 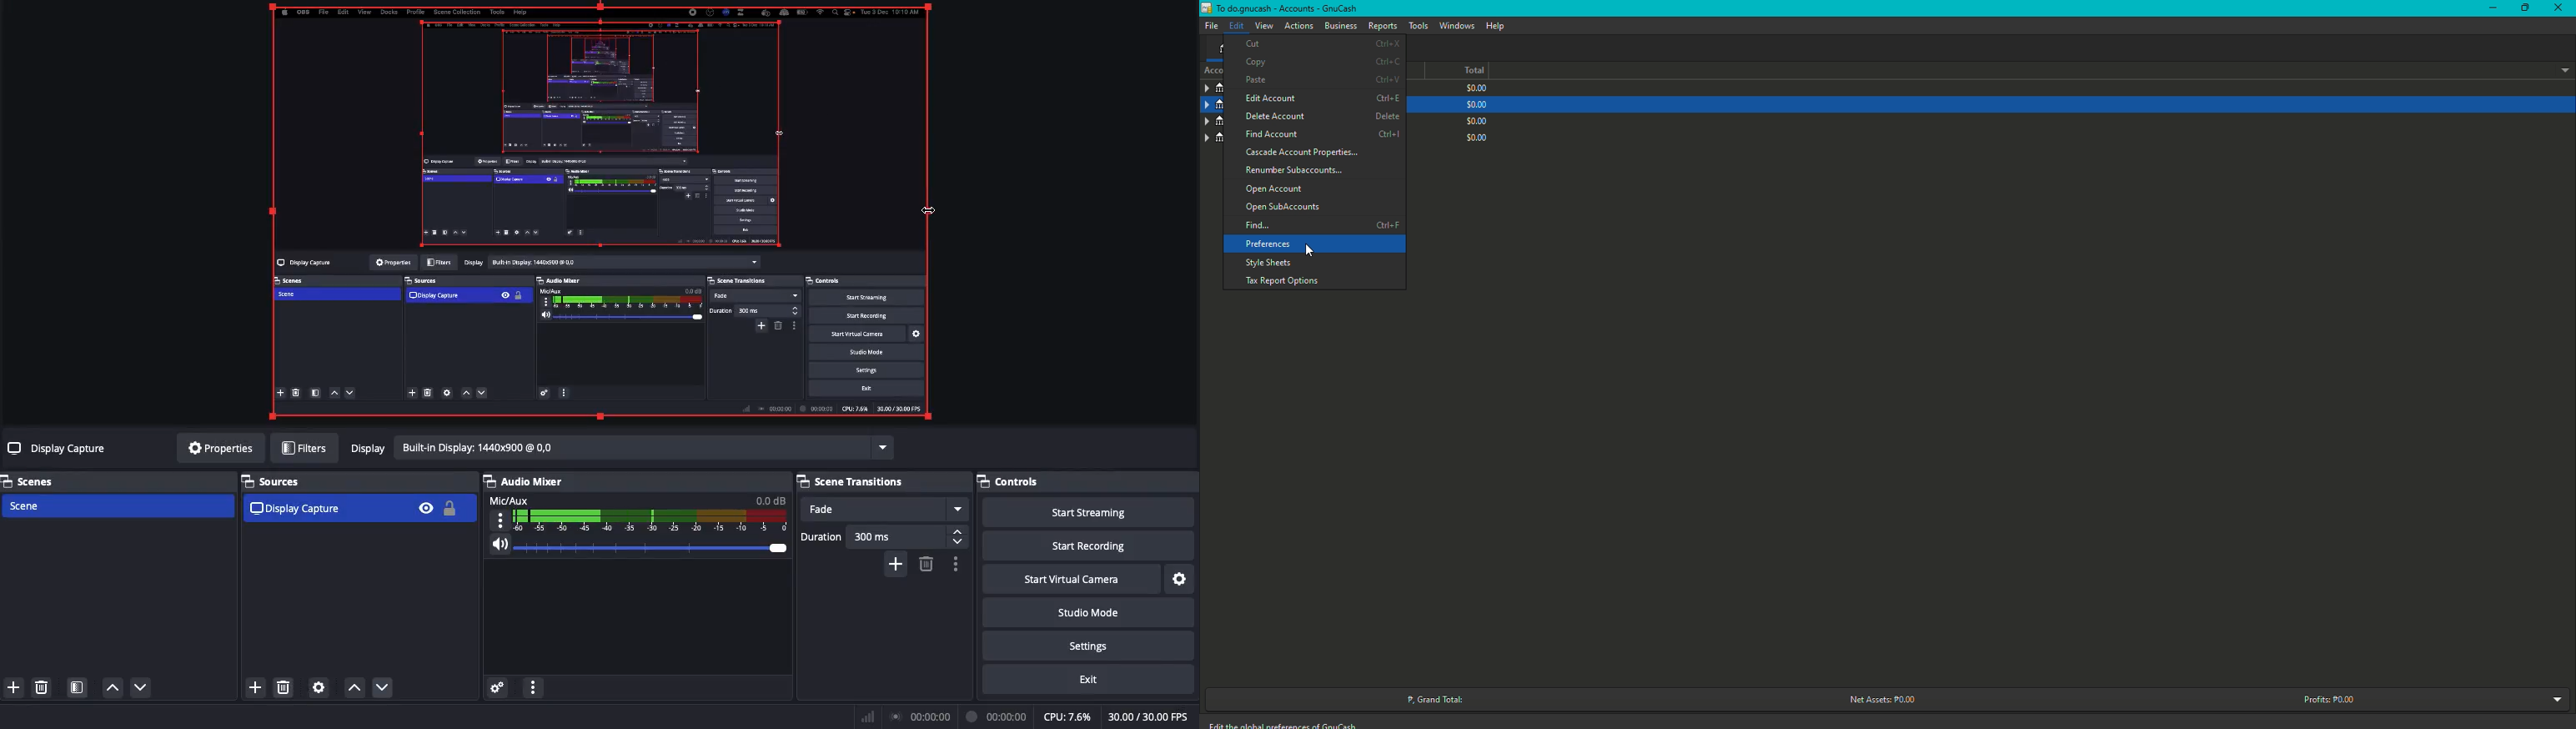 What do you see at coordinates (923, 717) in the screenshot?
I see `Broadcast` at bounding box center [923, 717].